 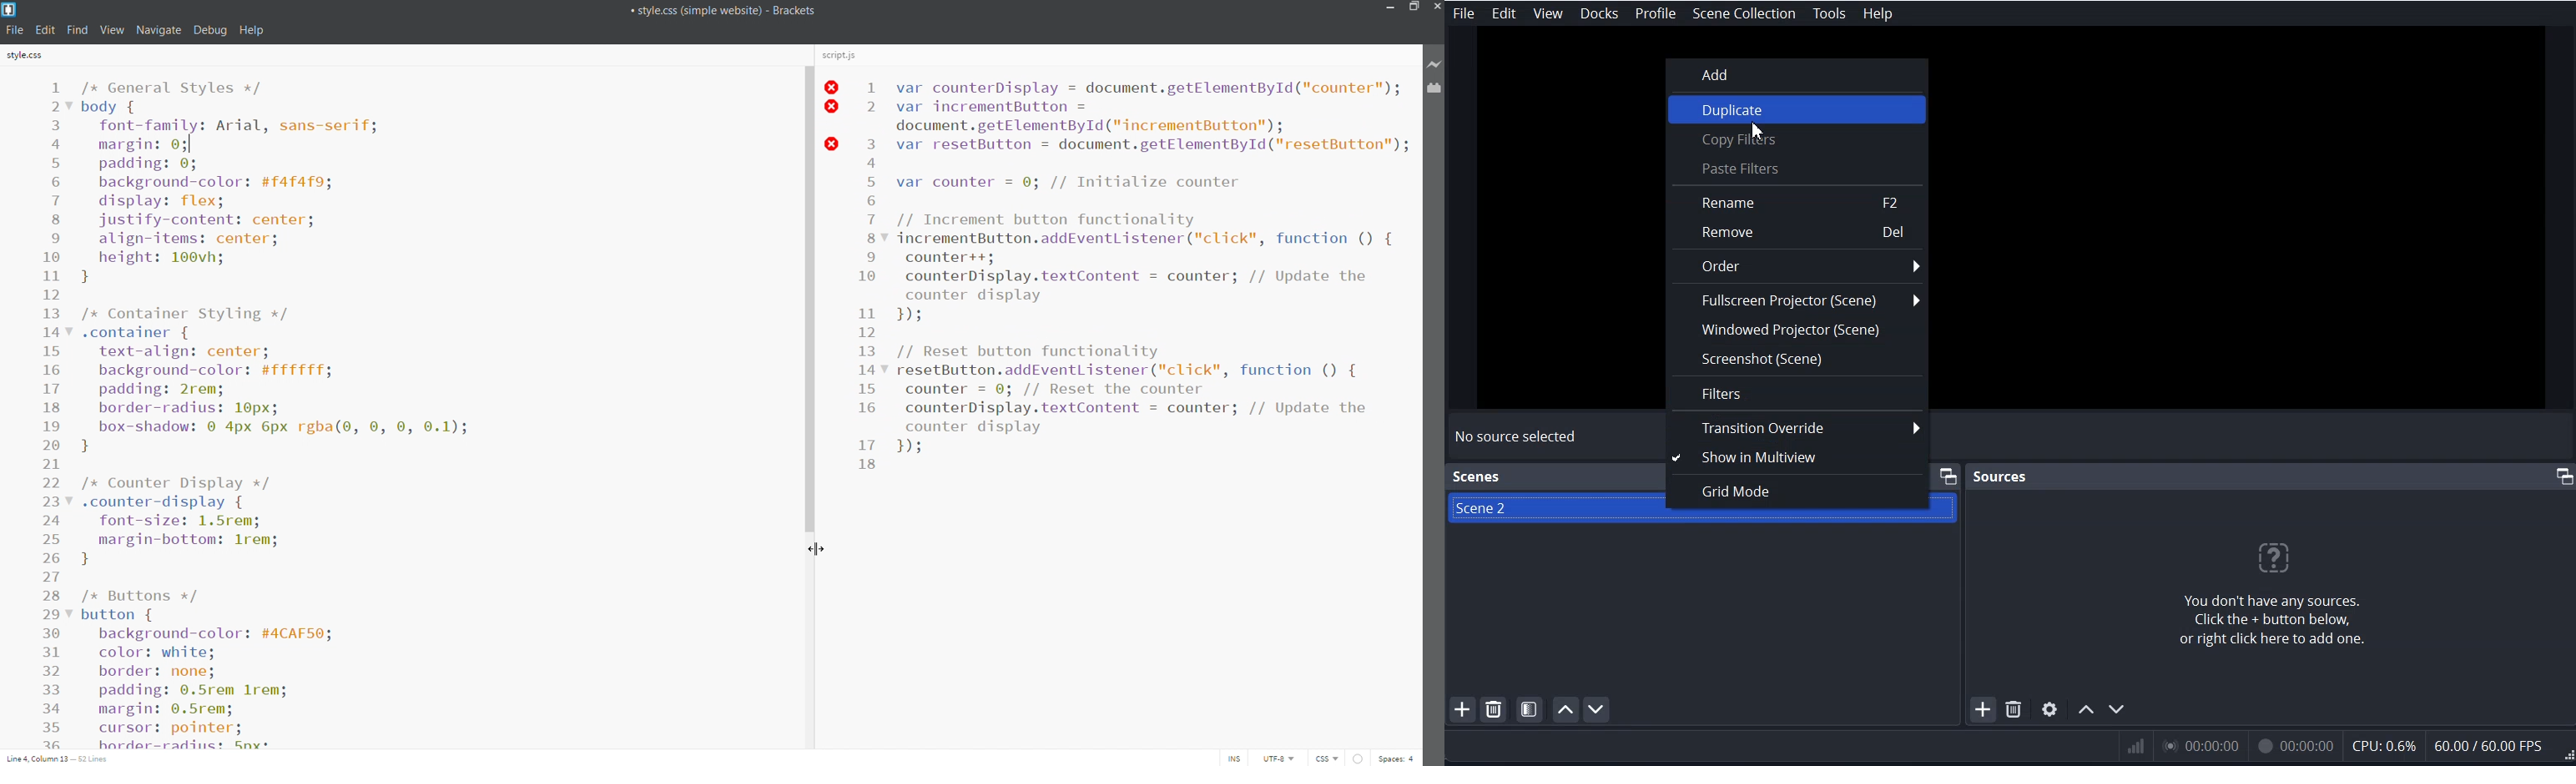 What do you see at coordinates (1504, 14) in the screenshot?
I see `Edit` at bounding box center [1504, 14].